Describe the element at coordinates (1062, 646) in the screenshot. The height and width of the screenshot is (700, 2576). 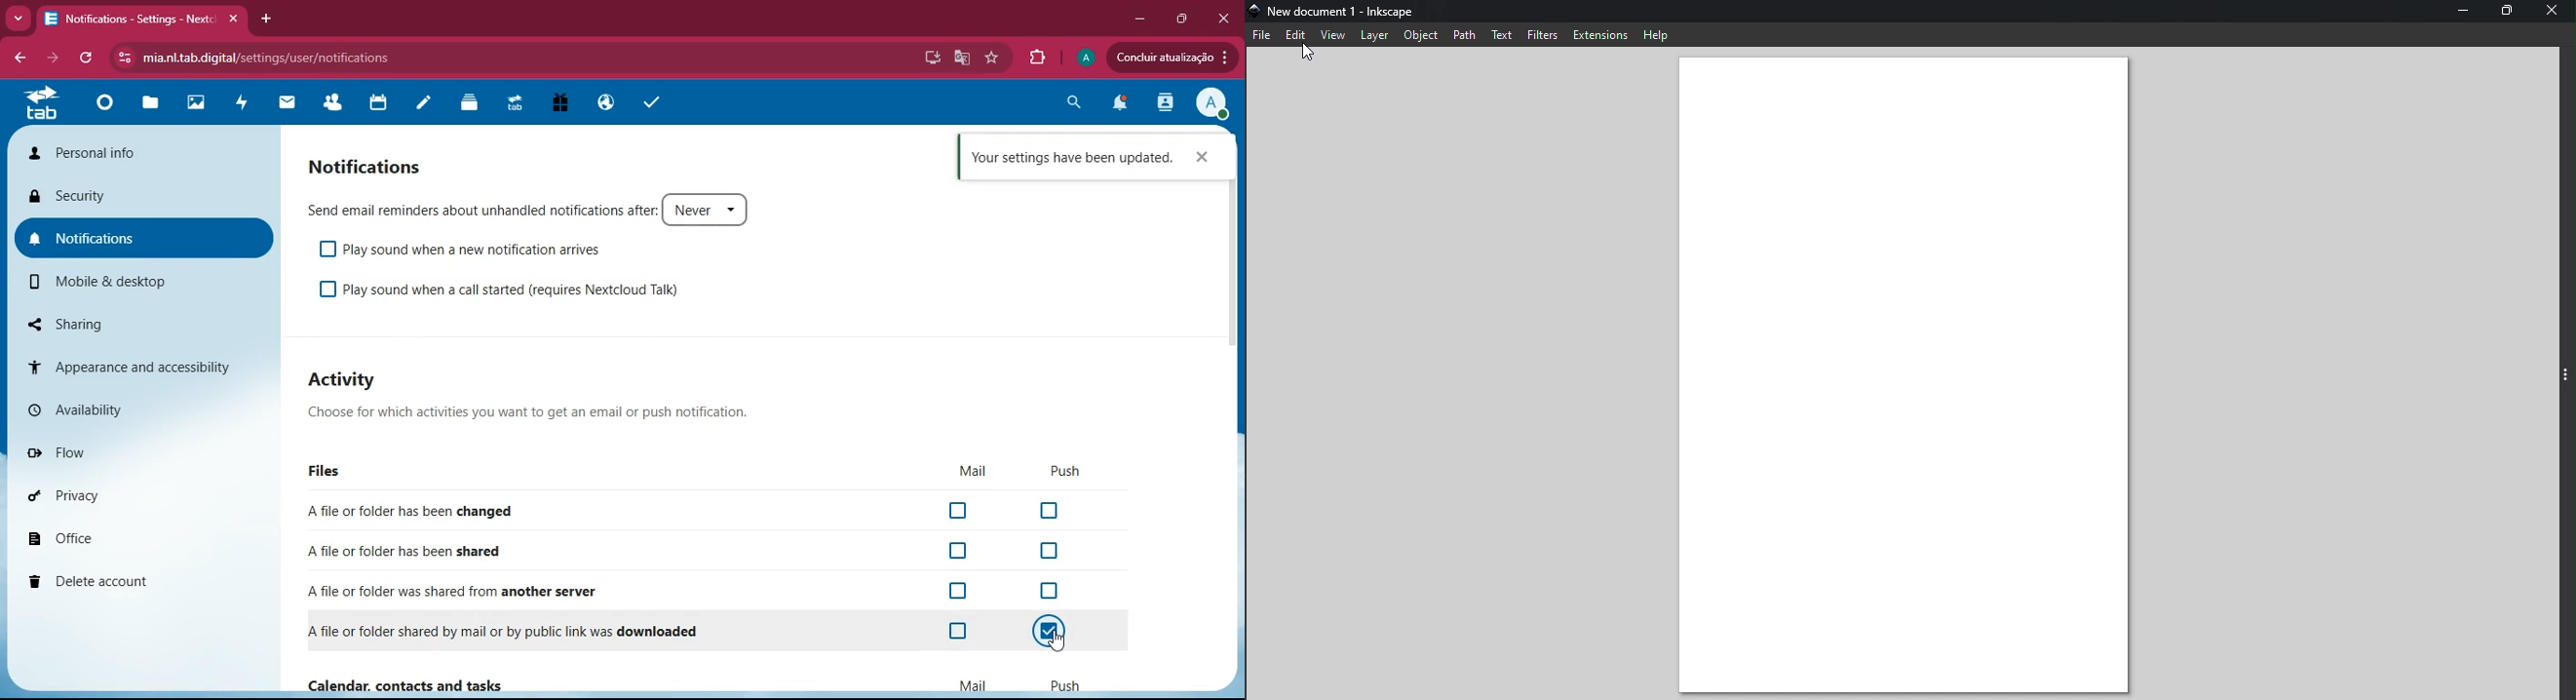
I see `cursor` at that location.